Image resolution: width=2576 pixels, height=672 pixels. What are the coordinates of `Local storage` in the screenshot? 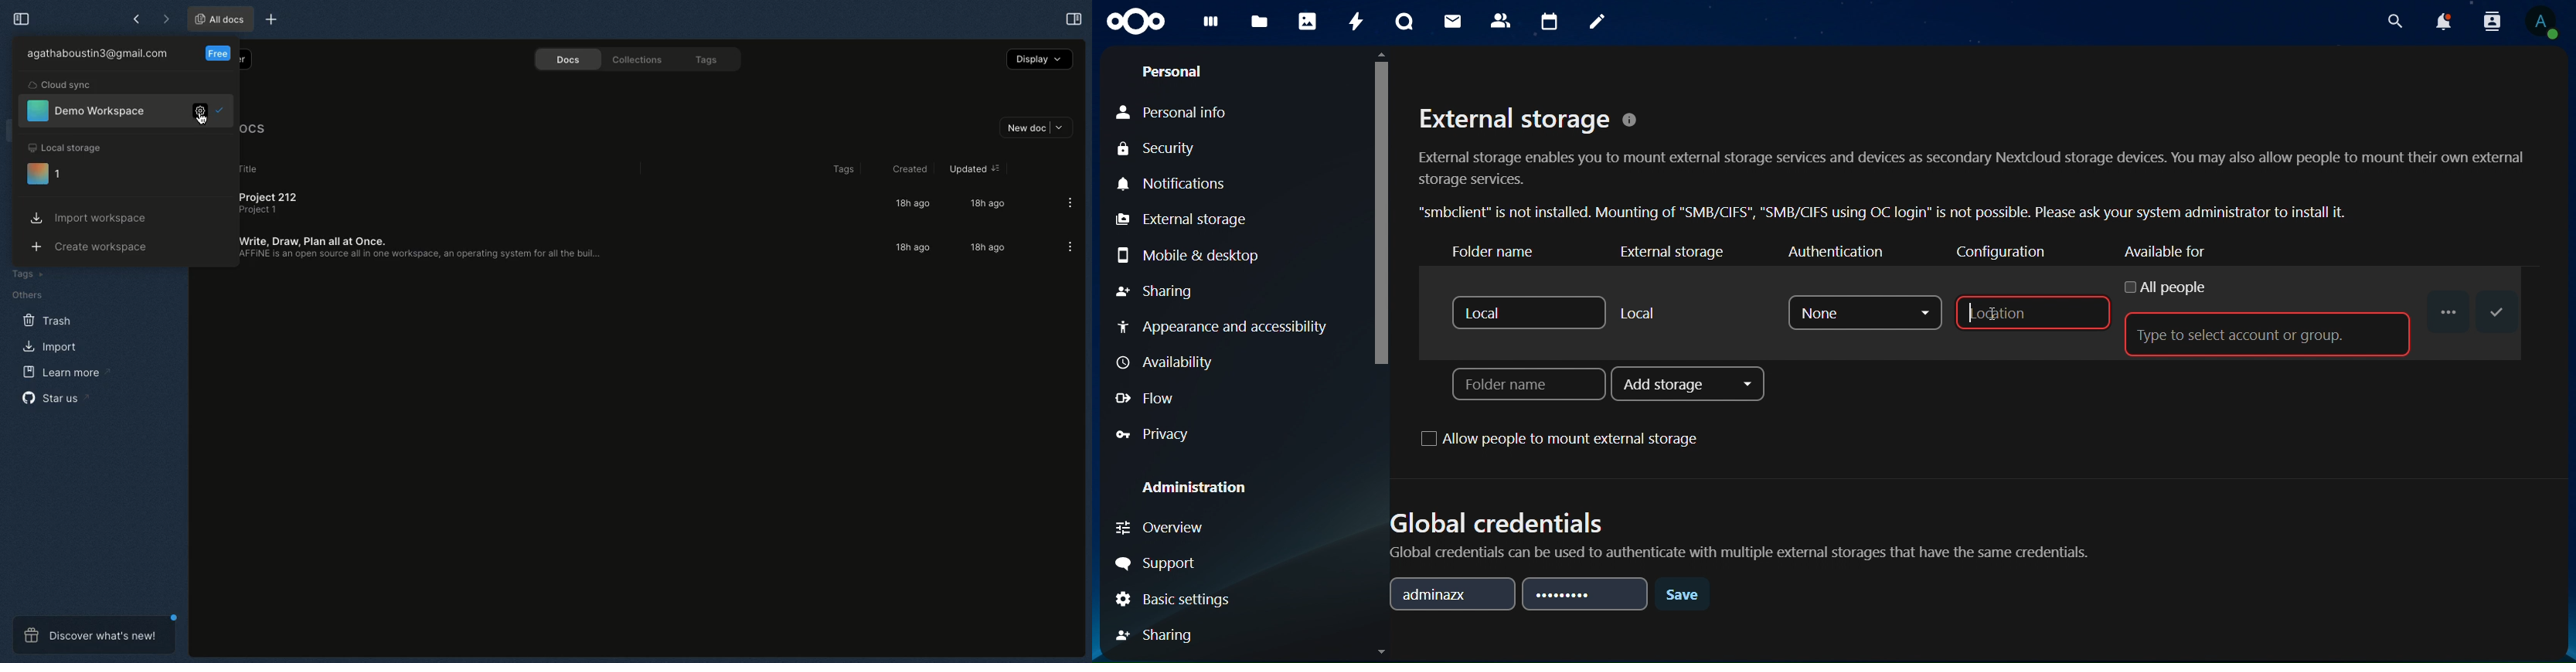 It's located at (66, 147).